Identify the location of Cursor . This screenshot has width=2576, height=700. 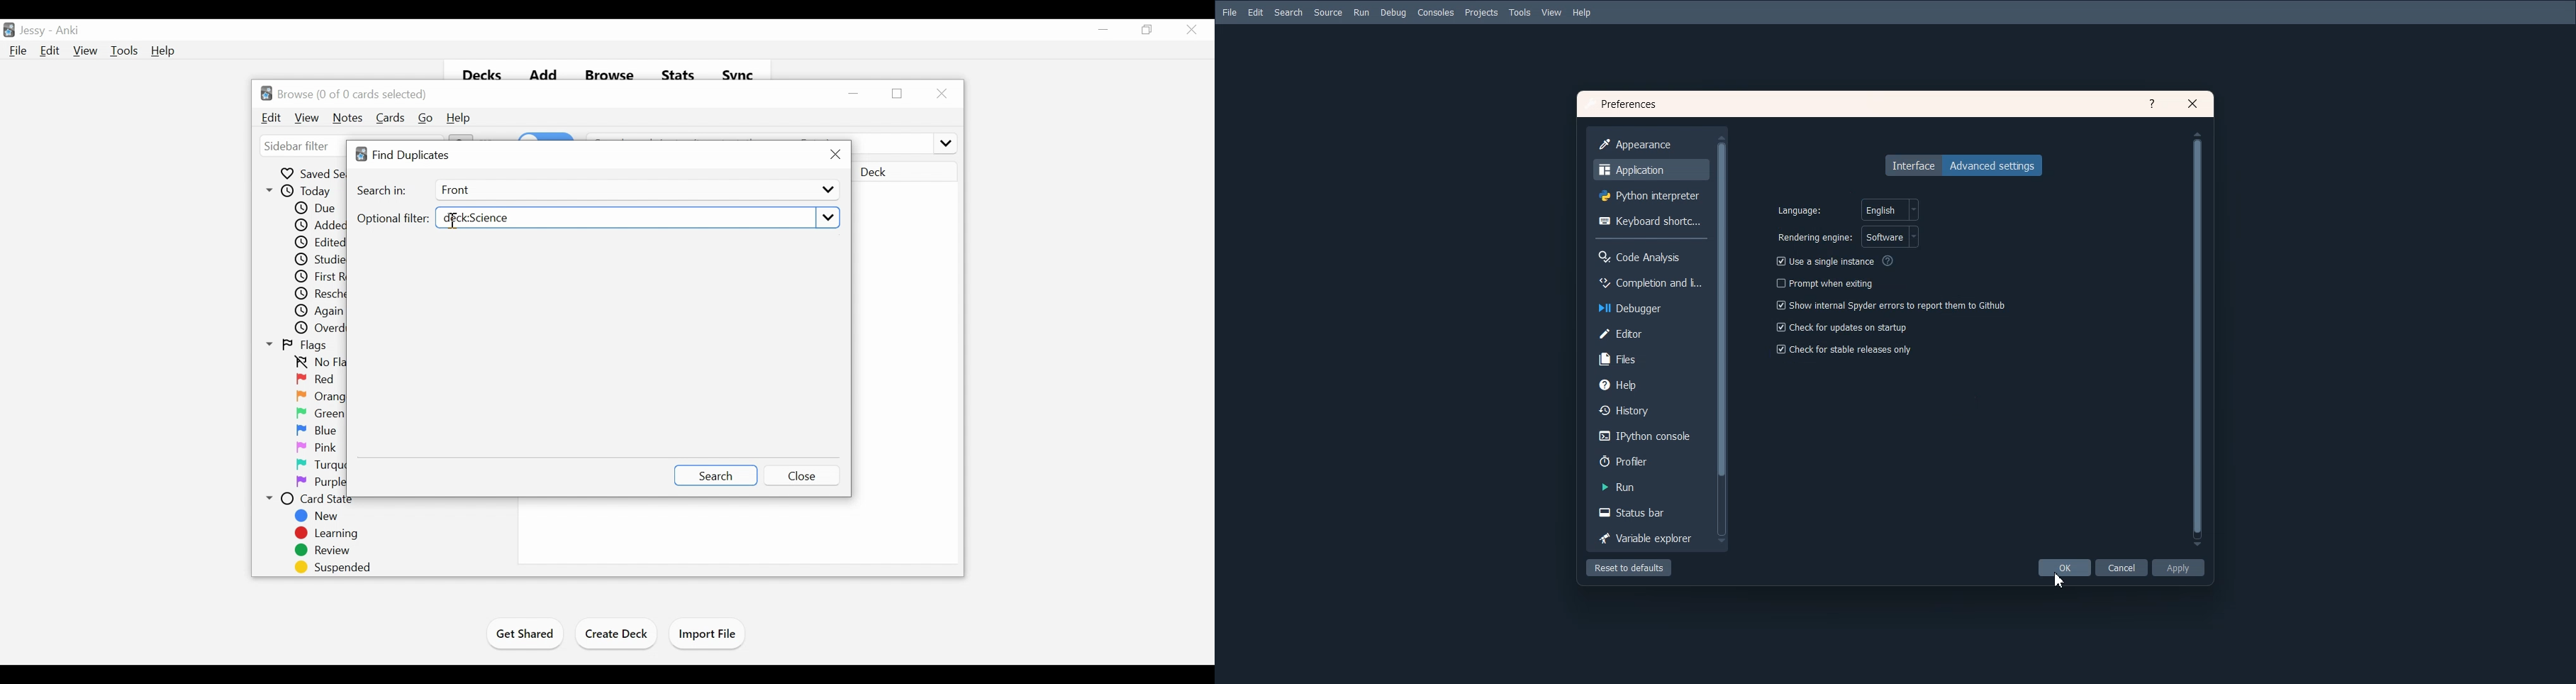
(2061, 581).